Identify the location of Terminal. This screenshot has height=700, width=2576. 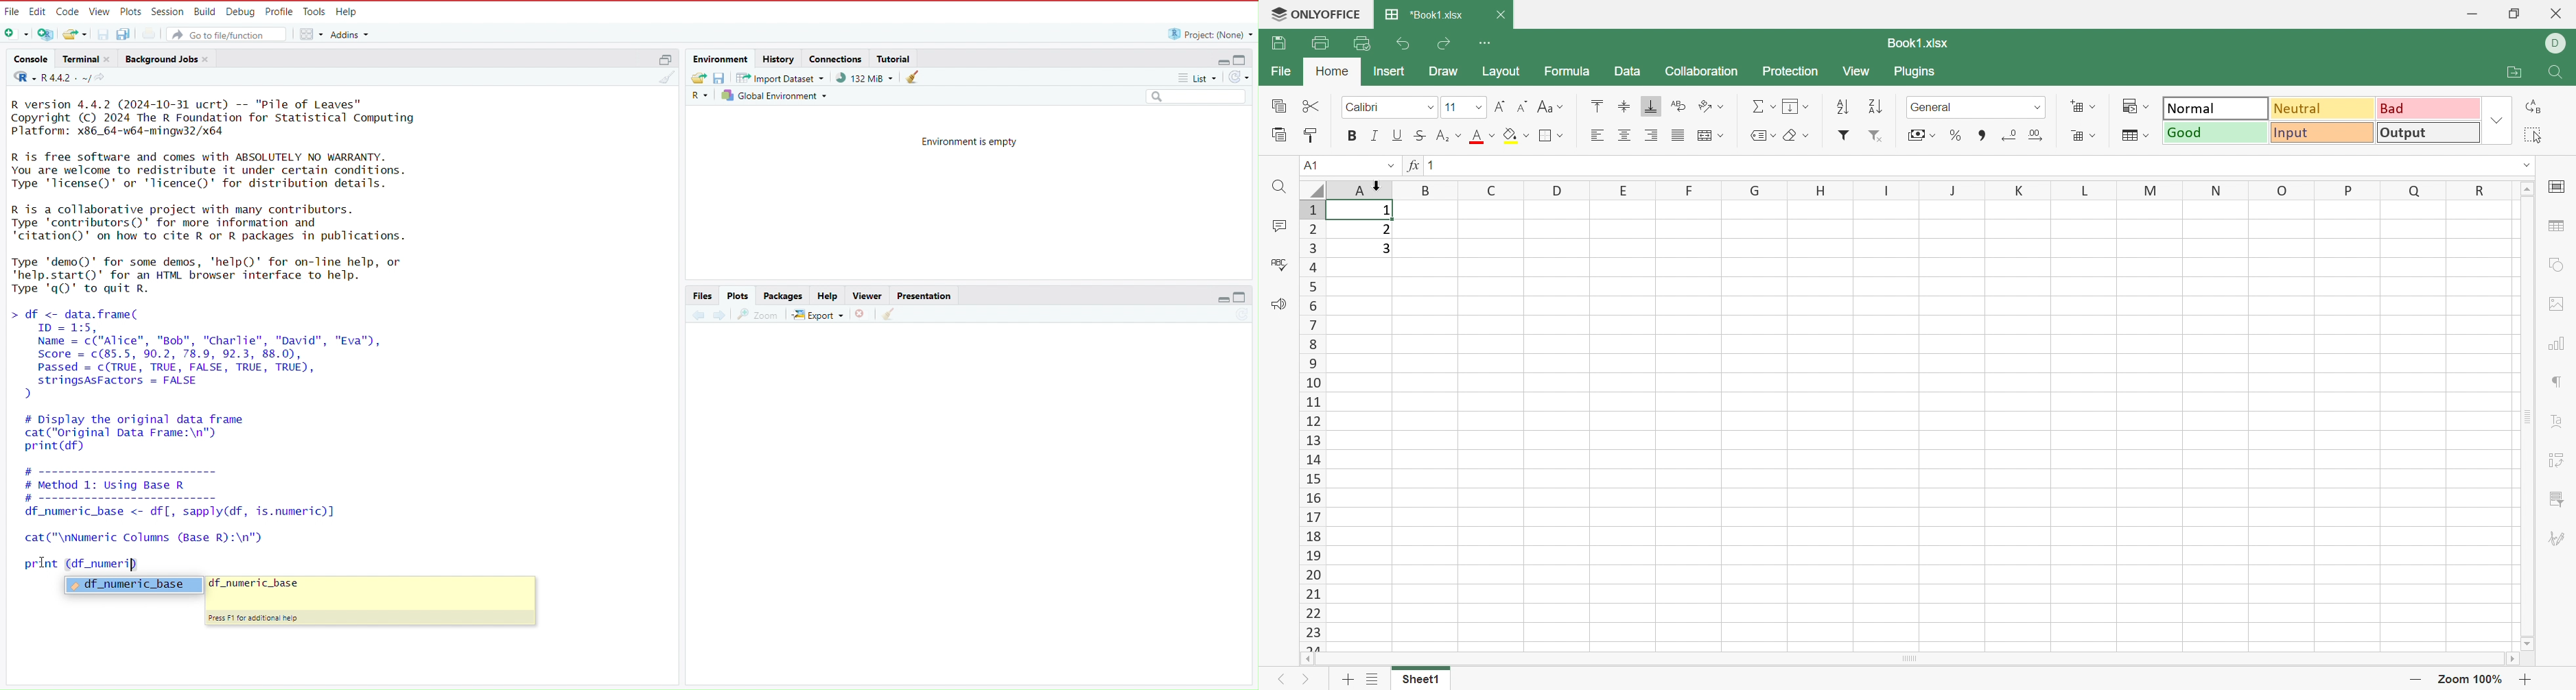
(78, 57).